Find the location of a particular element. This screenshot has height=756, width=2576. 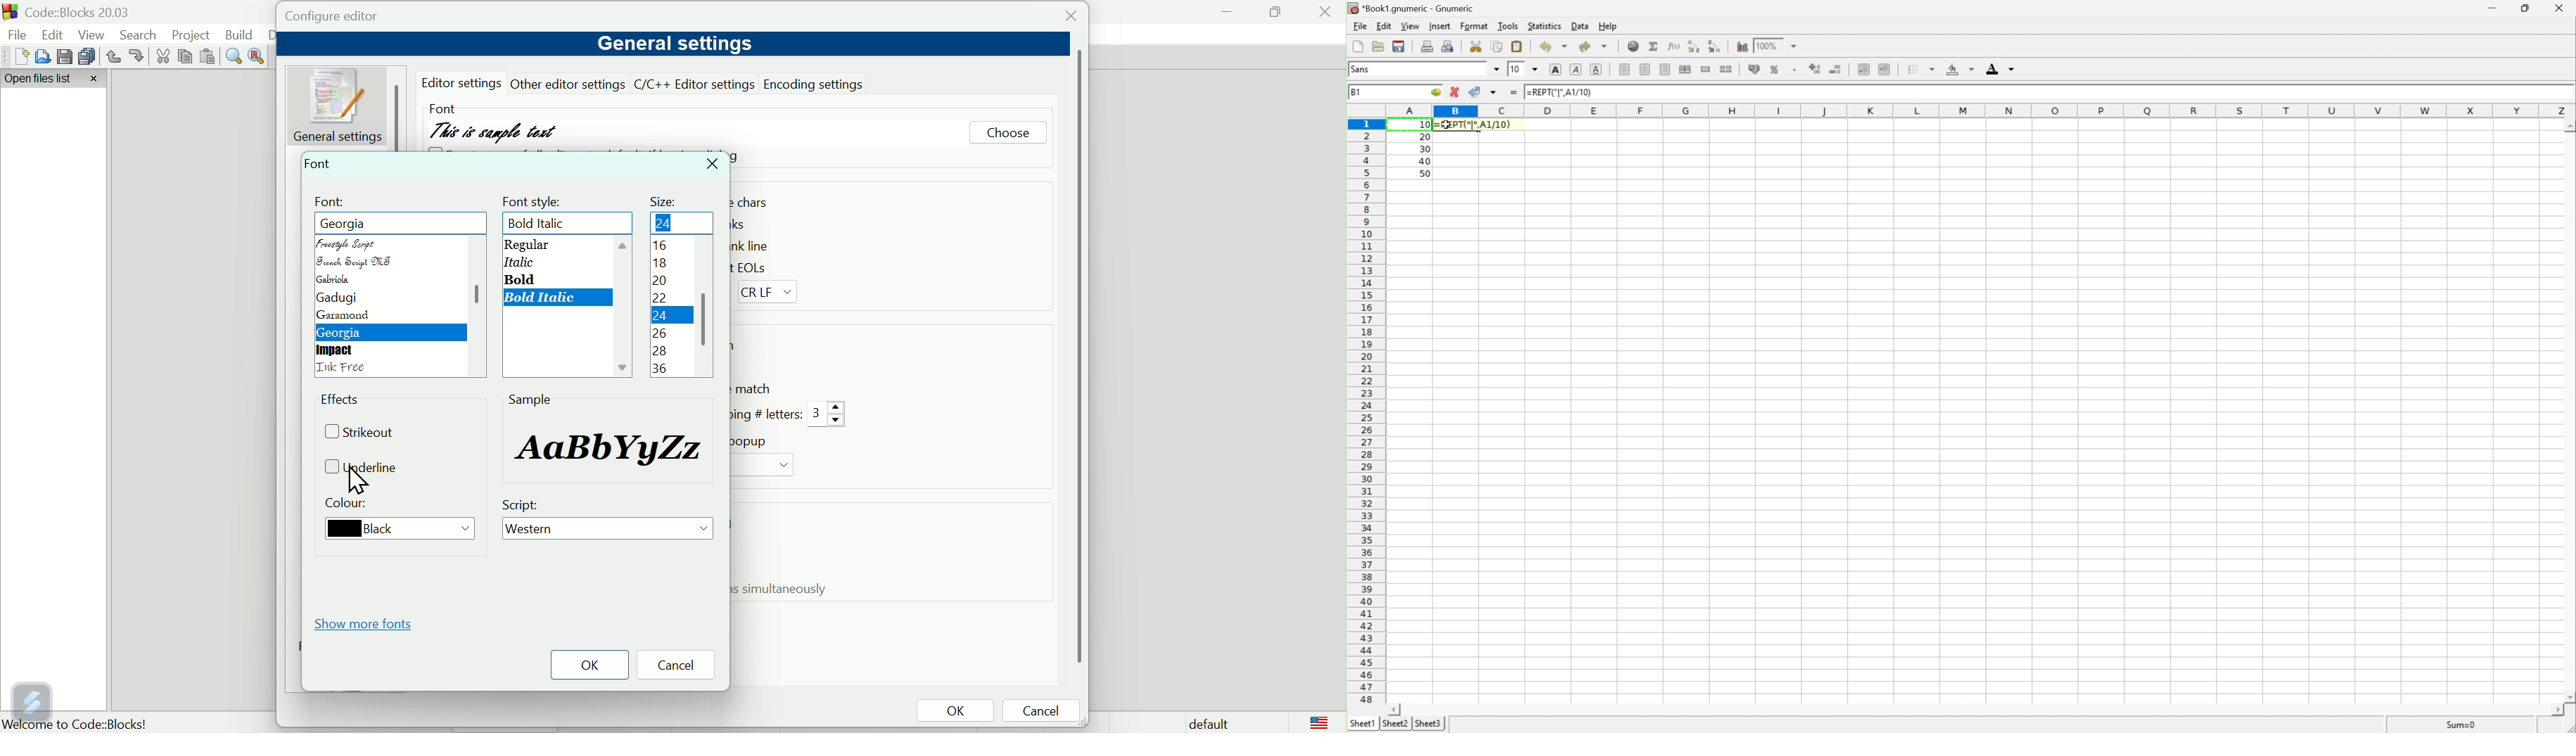

100% is located at coordinates (1768, 46).